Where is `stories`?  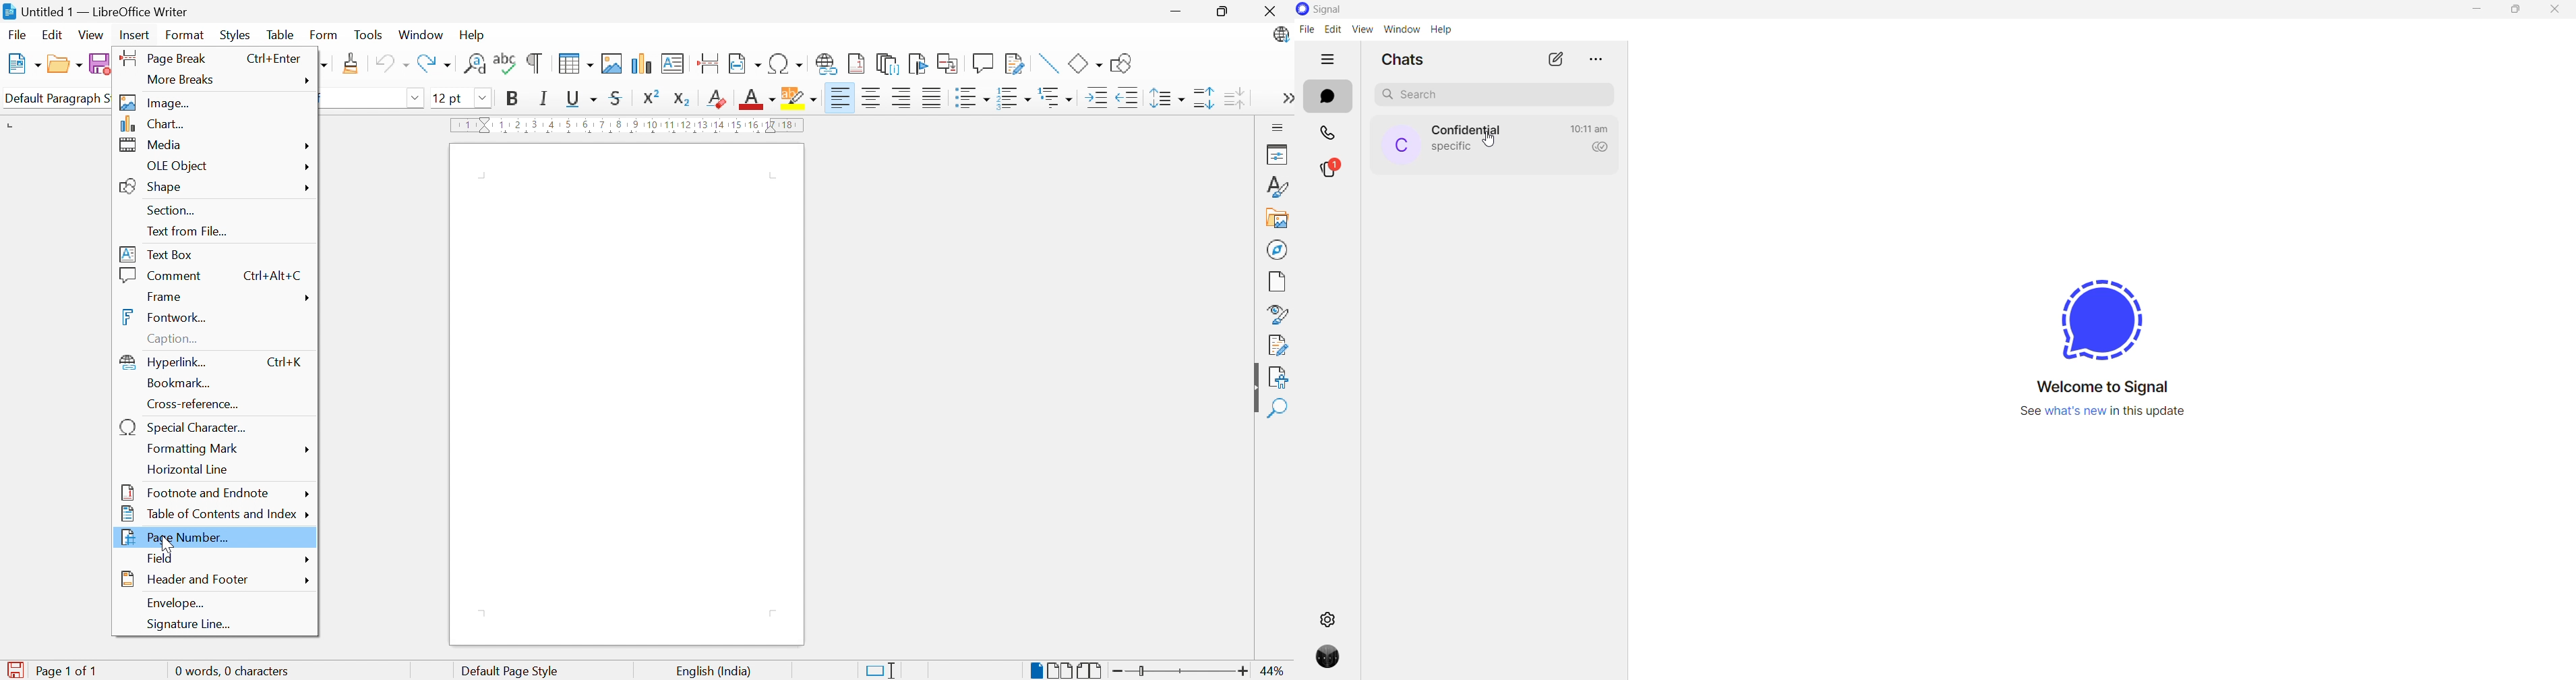
stories is located at coordinates (1331, 172).